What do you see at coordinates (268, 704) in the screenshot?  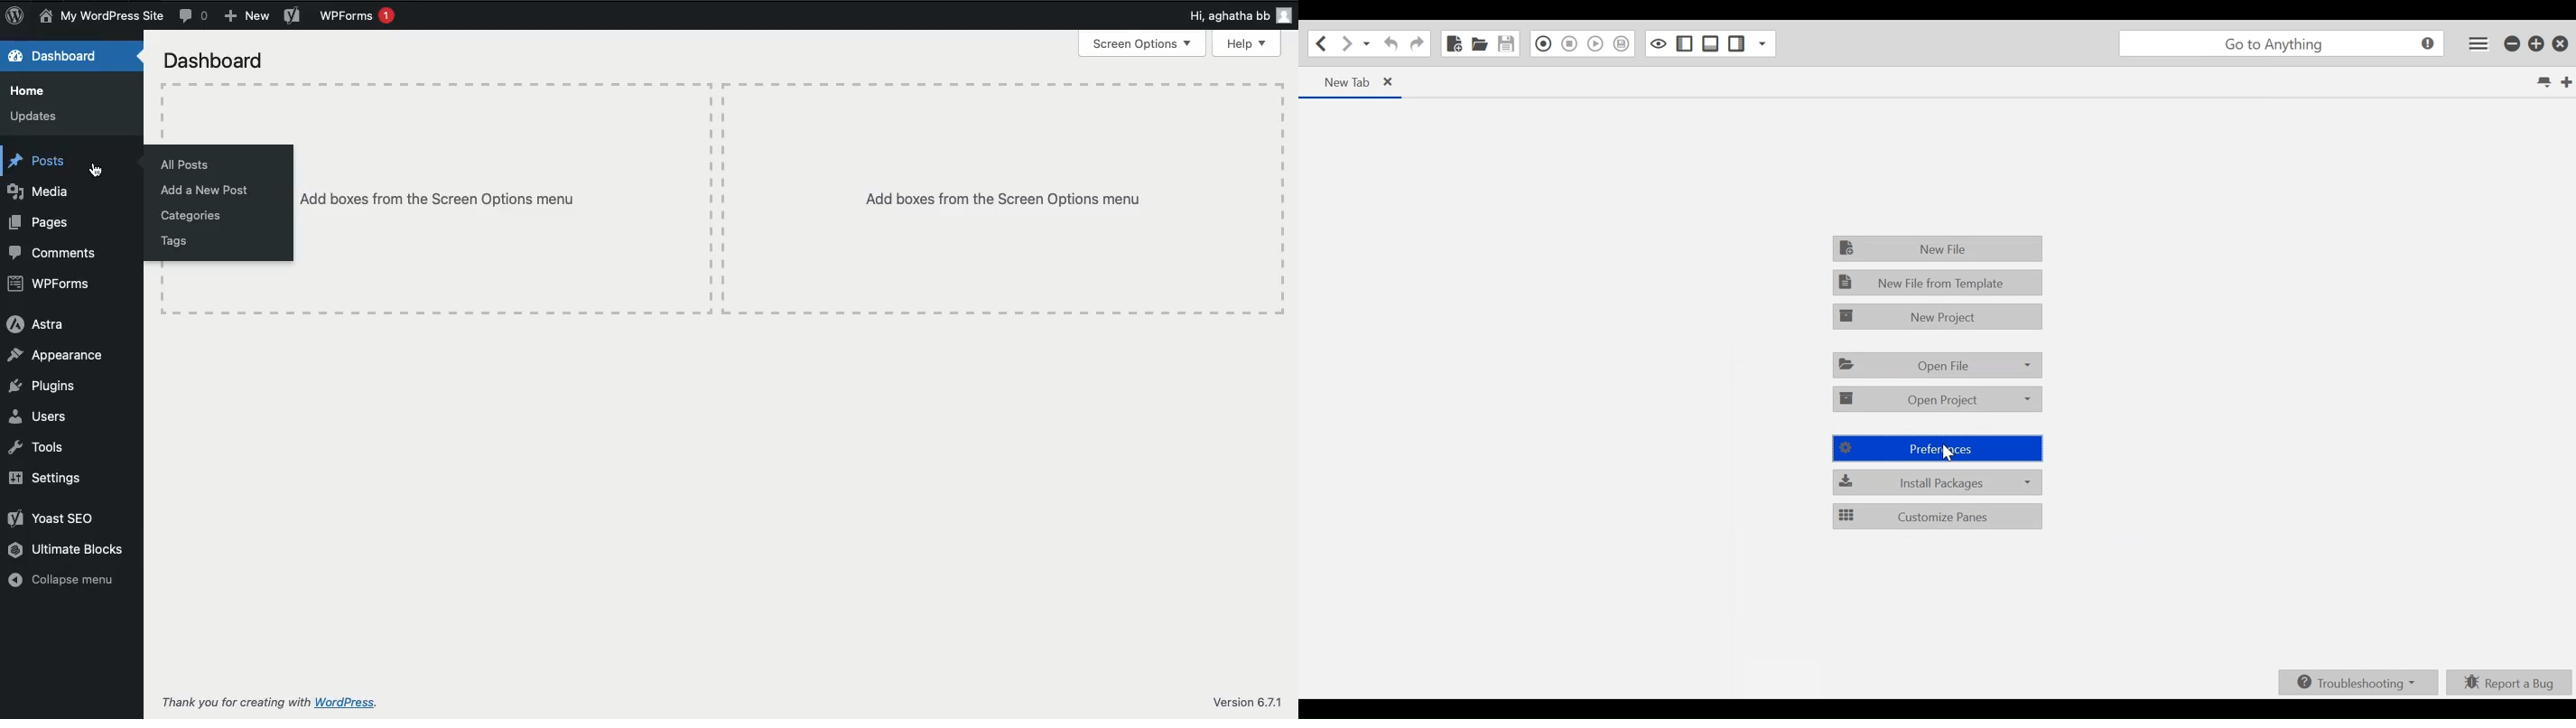 I see `Thank you for creating with WordPress` at bounding box center [268, 704].